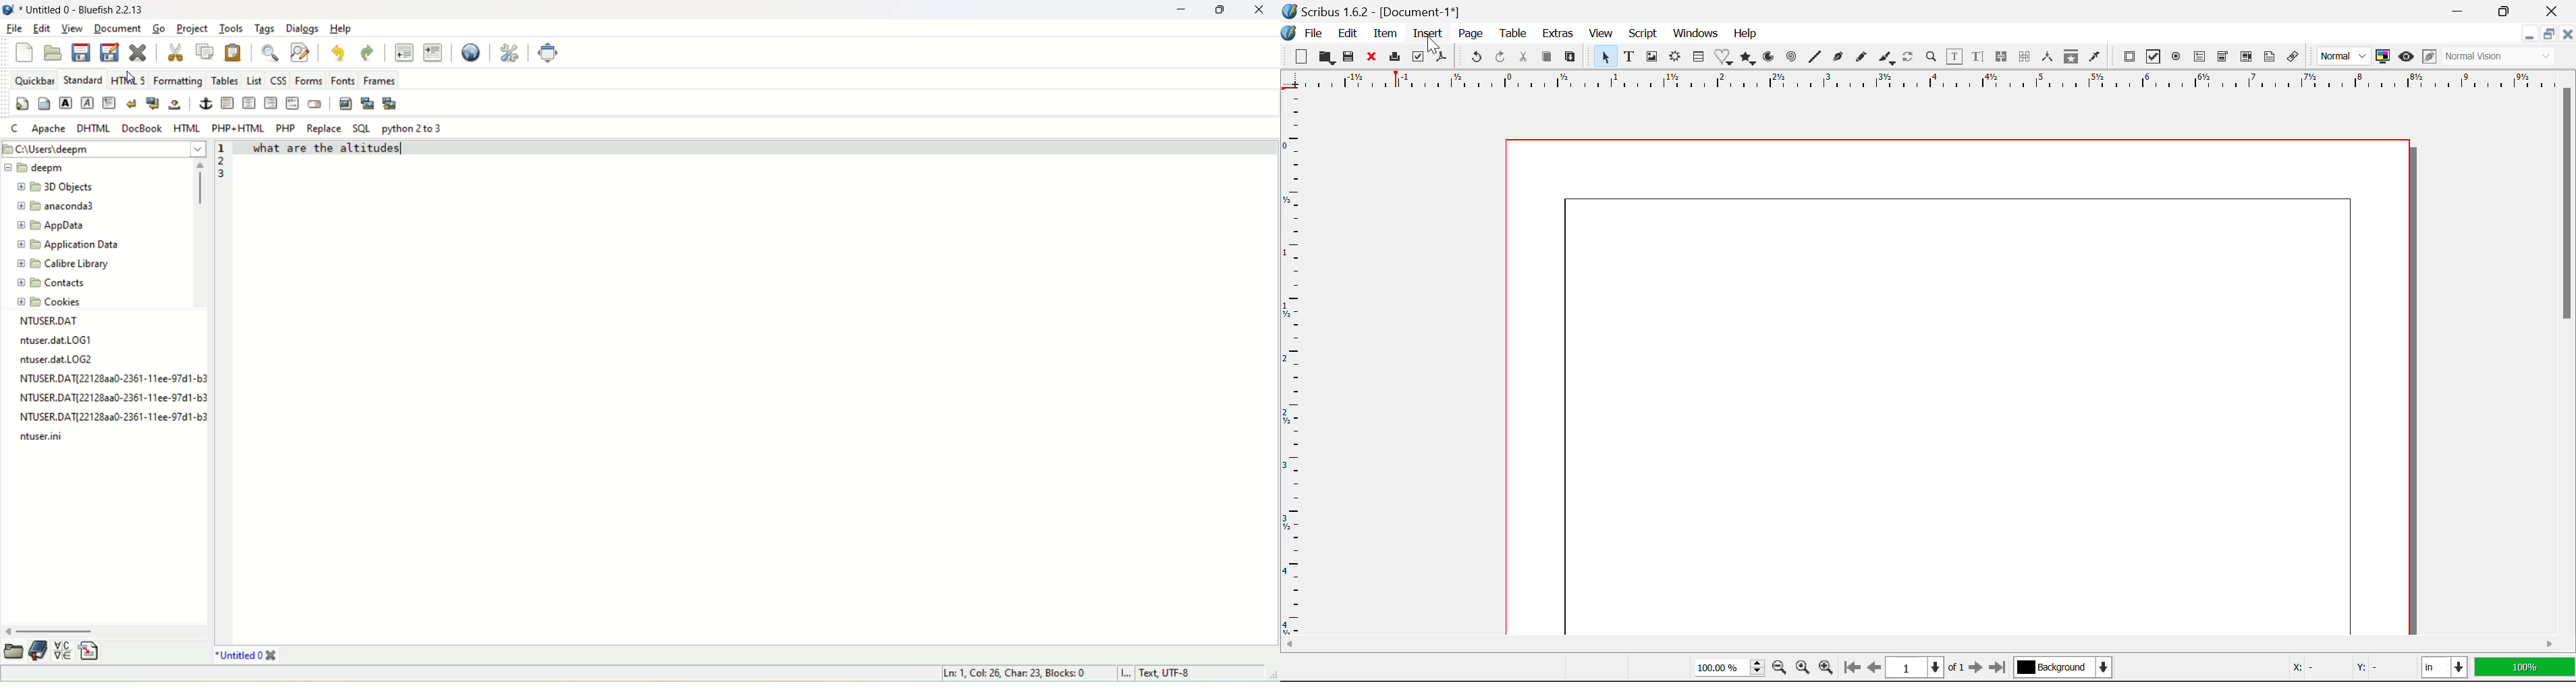 The image size is (2576, 700). Describe the element at coordinates (1426, 34) in the screenshot. I see `Insert` at that location.